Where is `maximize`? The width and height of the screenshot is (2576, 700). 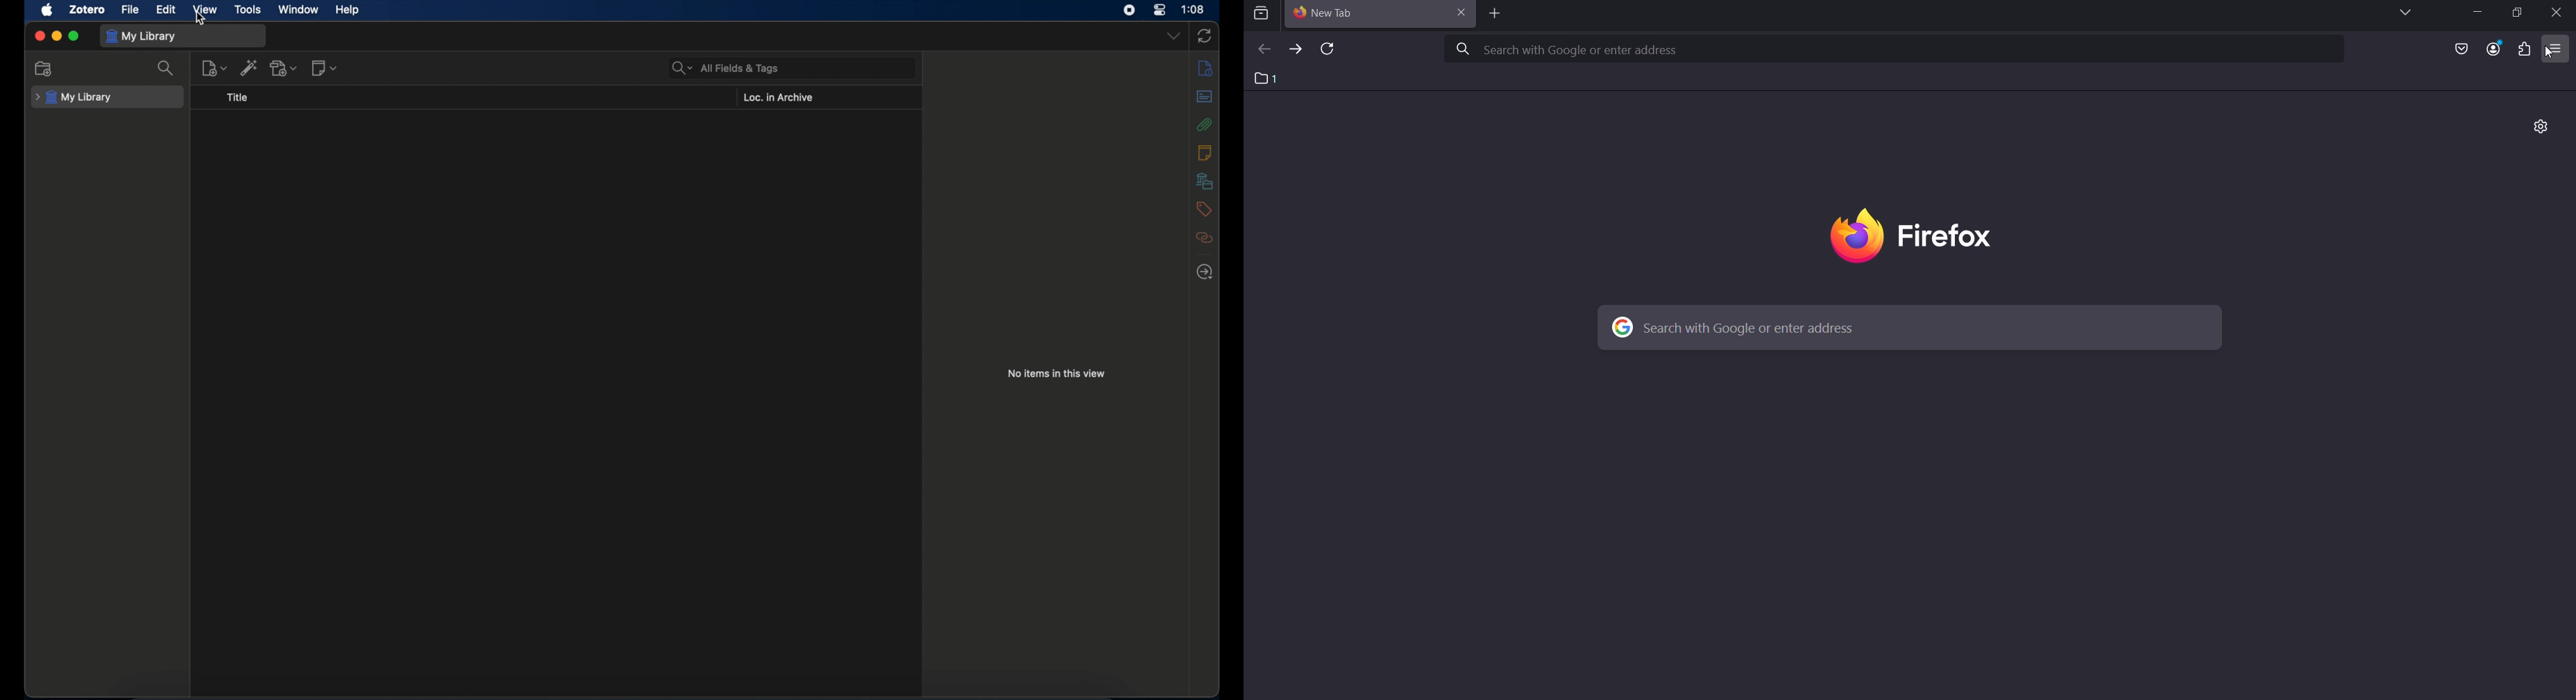 maximize is located at coordinates (74, 36).